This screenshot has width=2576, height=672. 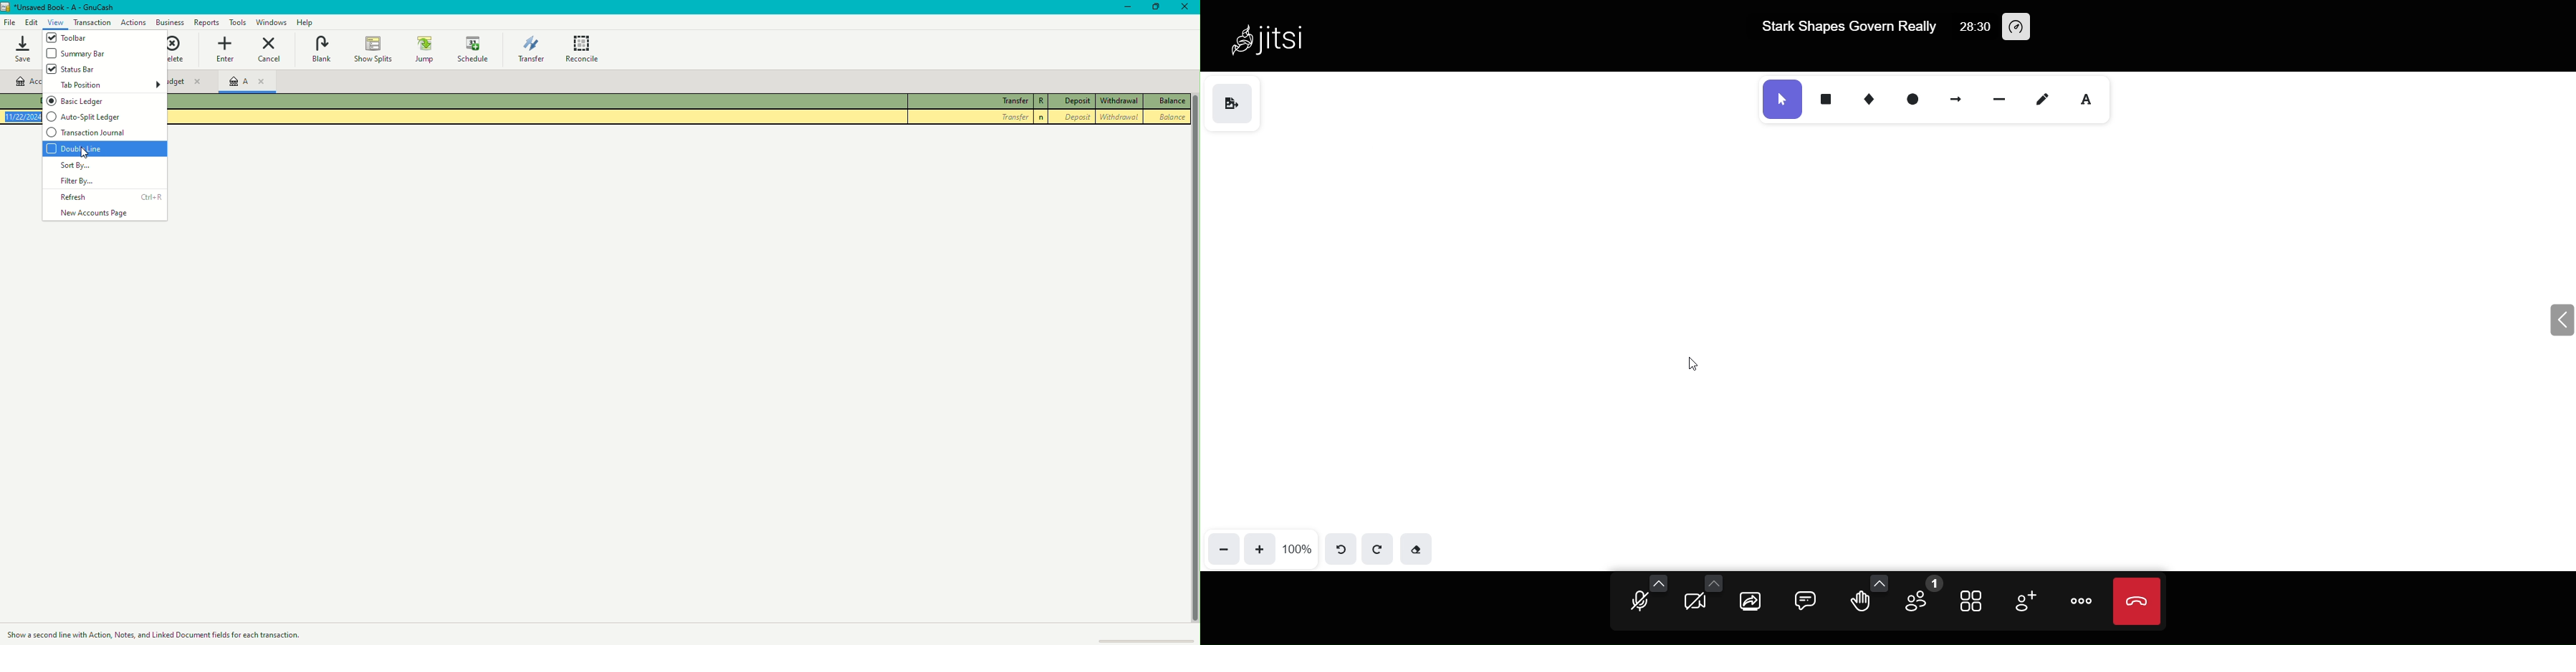 What do you see at coordinates (206, 22) in the screenshot?
I see `Reports` at bounding box center [206, 22].